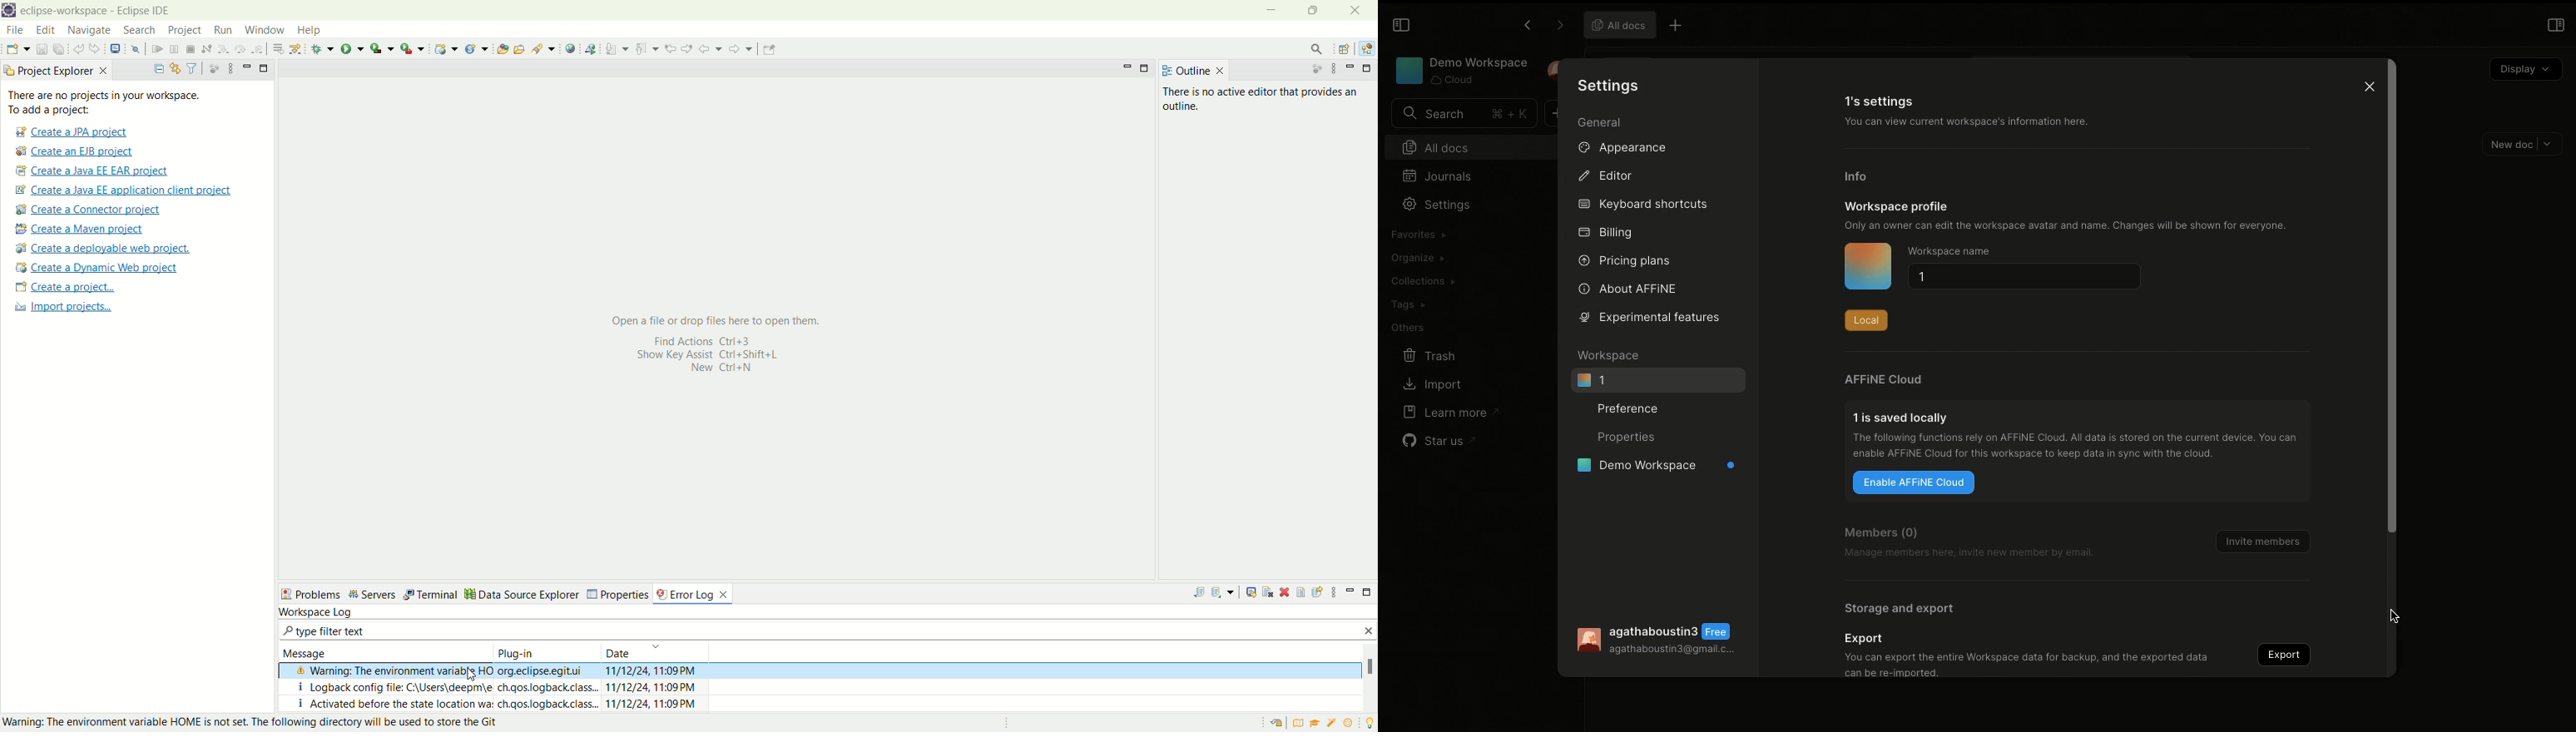  What do you see at coordinates (211, 68) in the screenshot?
I see `focus on active tasks` at bounding box center [211, 68].